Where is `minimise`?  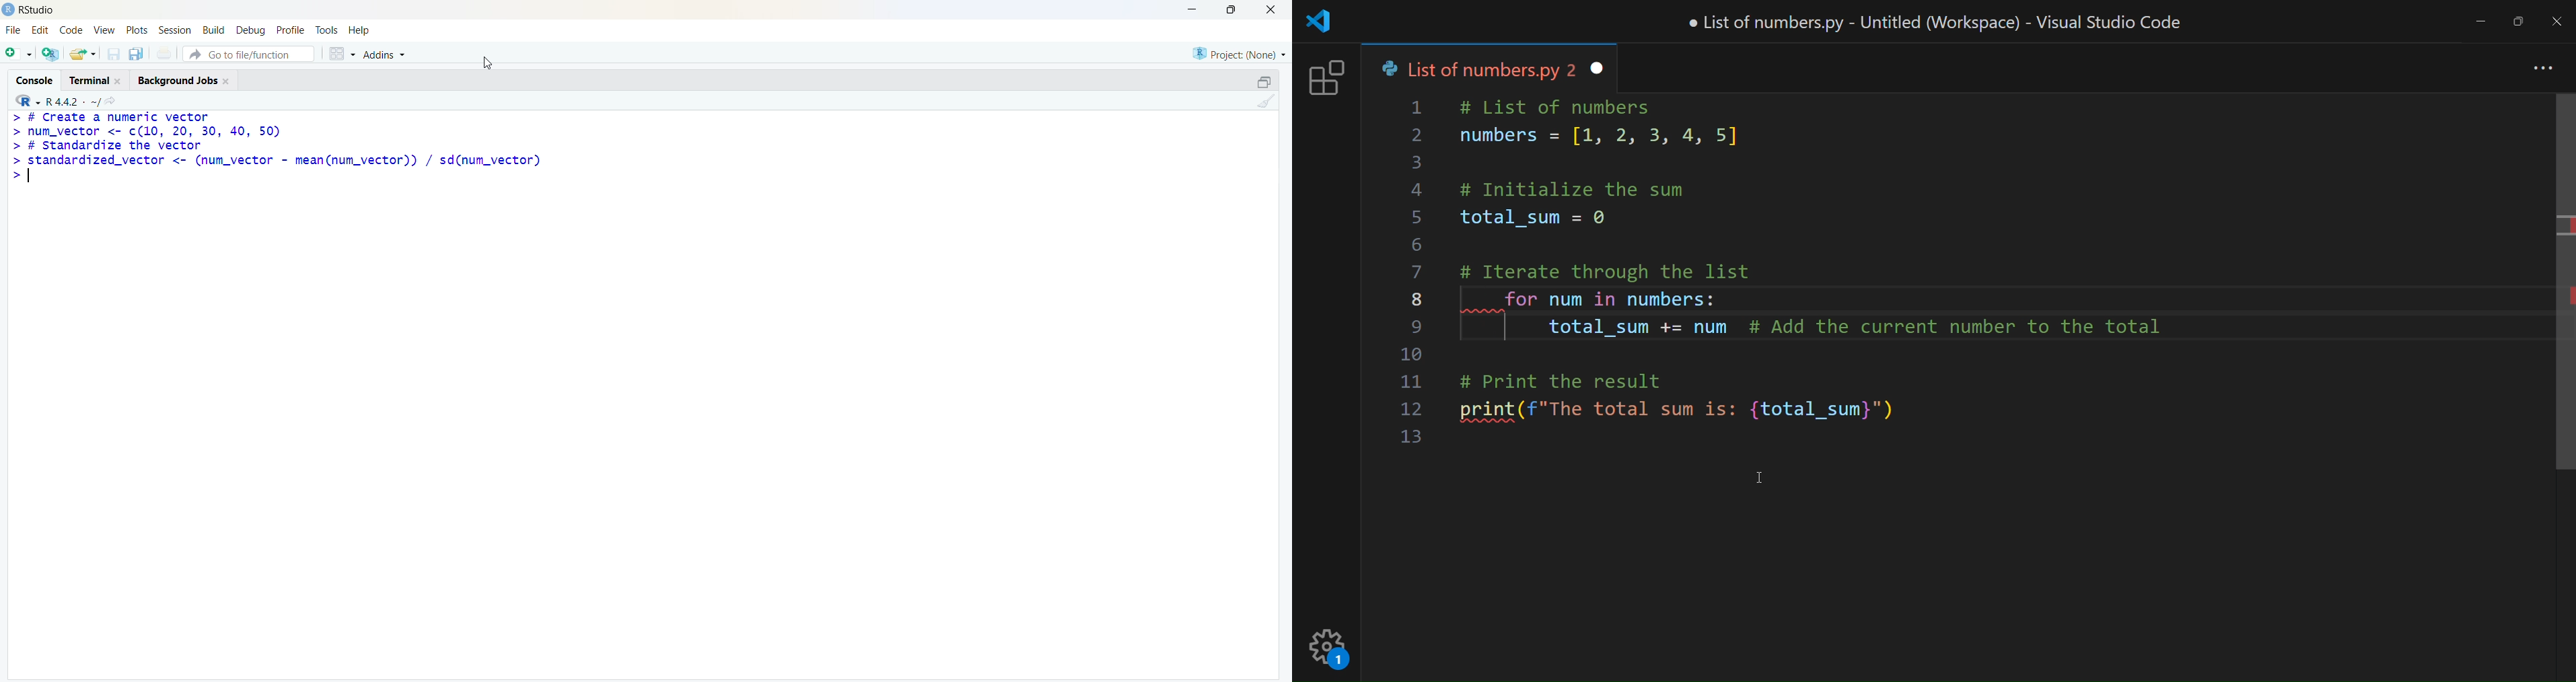
minimise is located at coordinates (1194, 9).